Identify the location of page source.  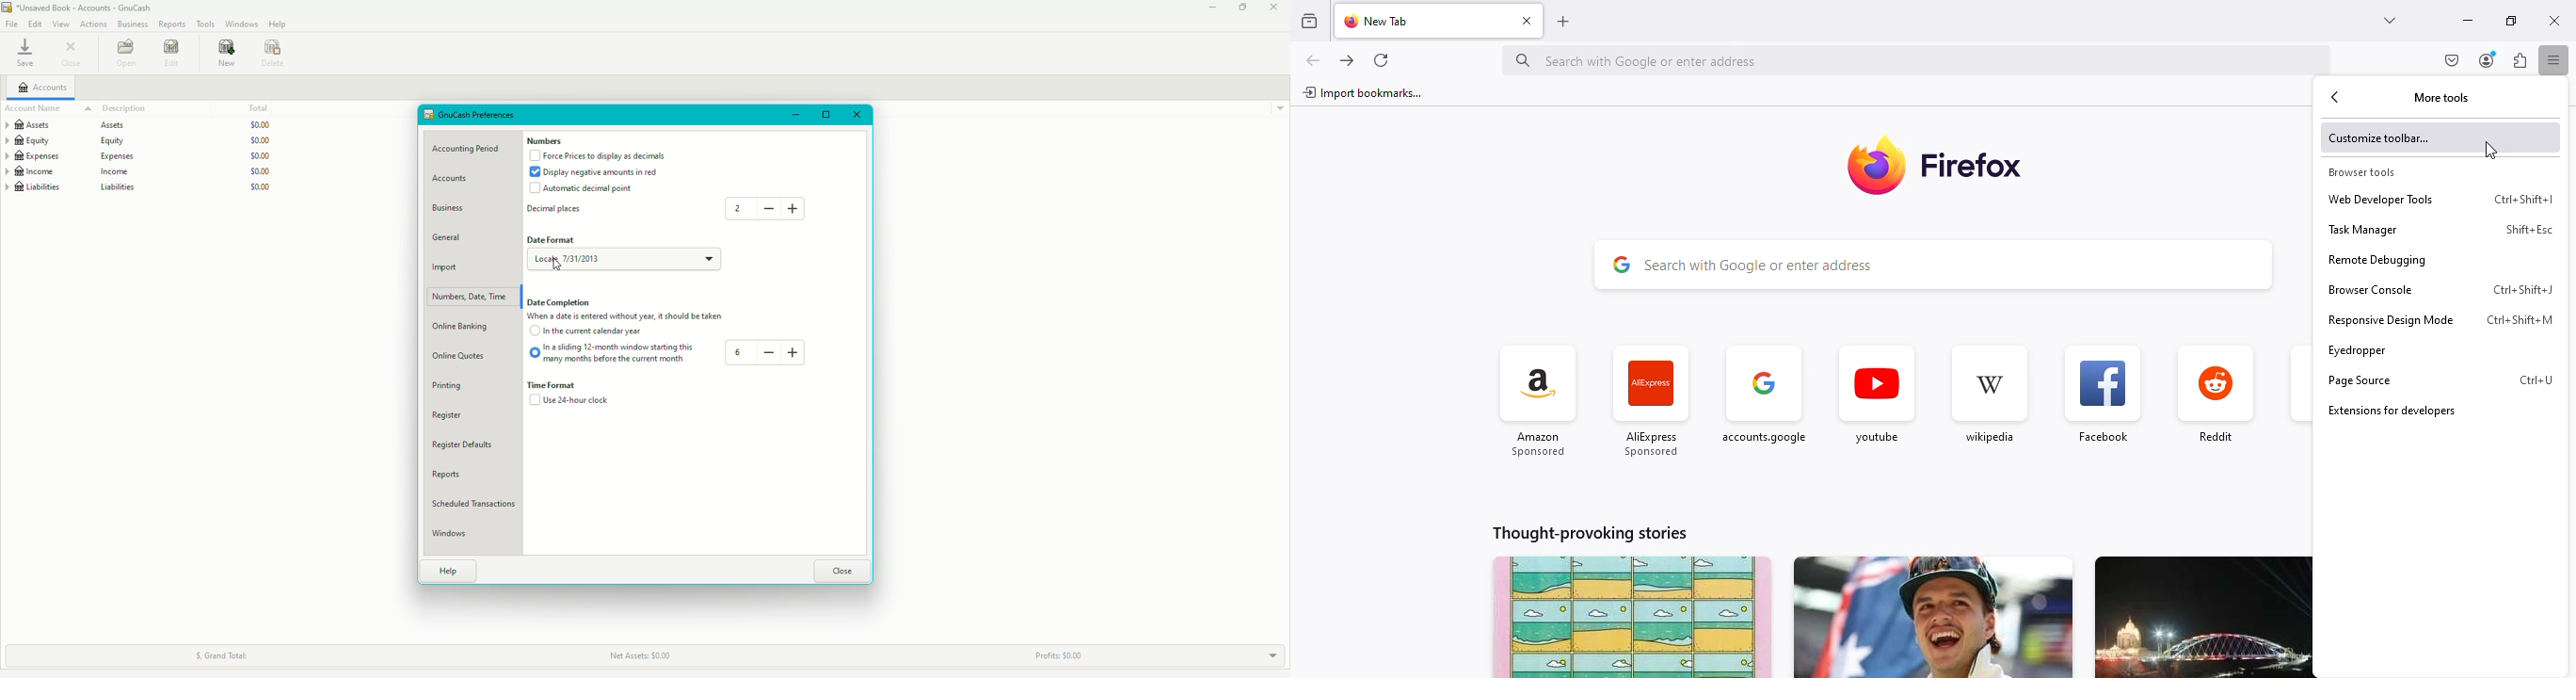
(2416, 380).